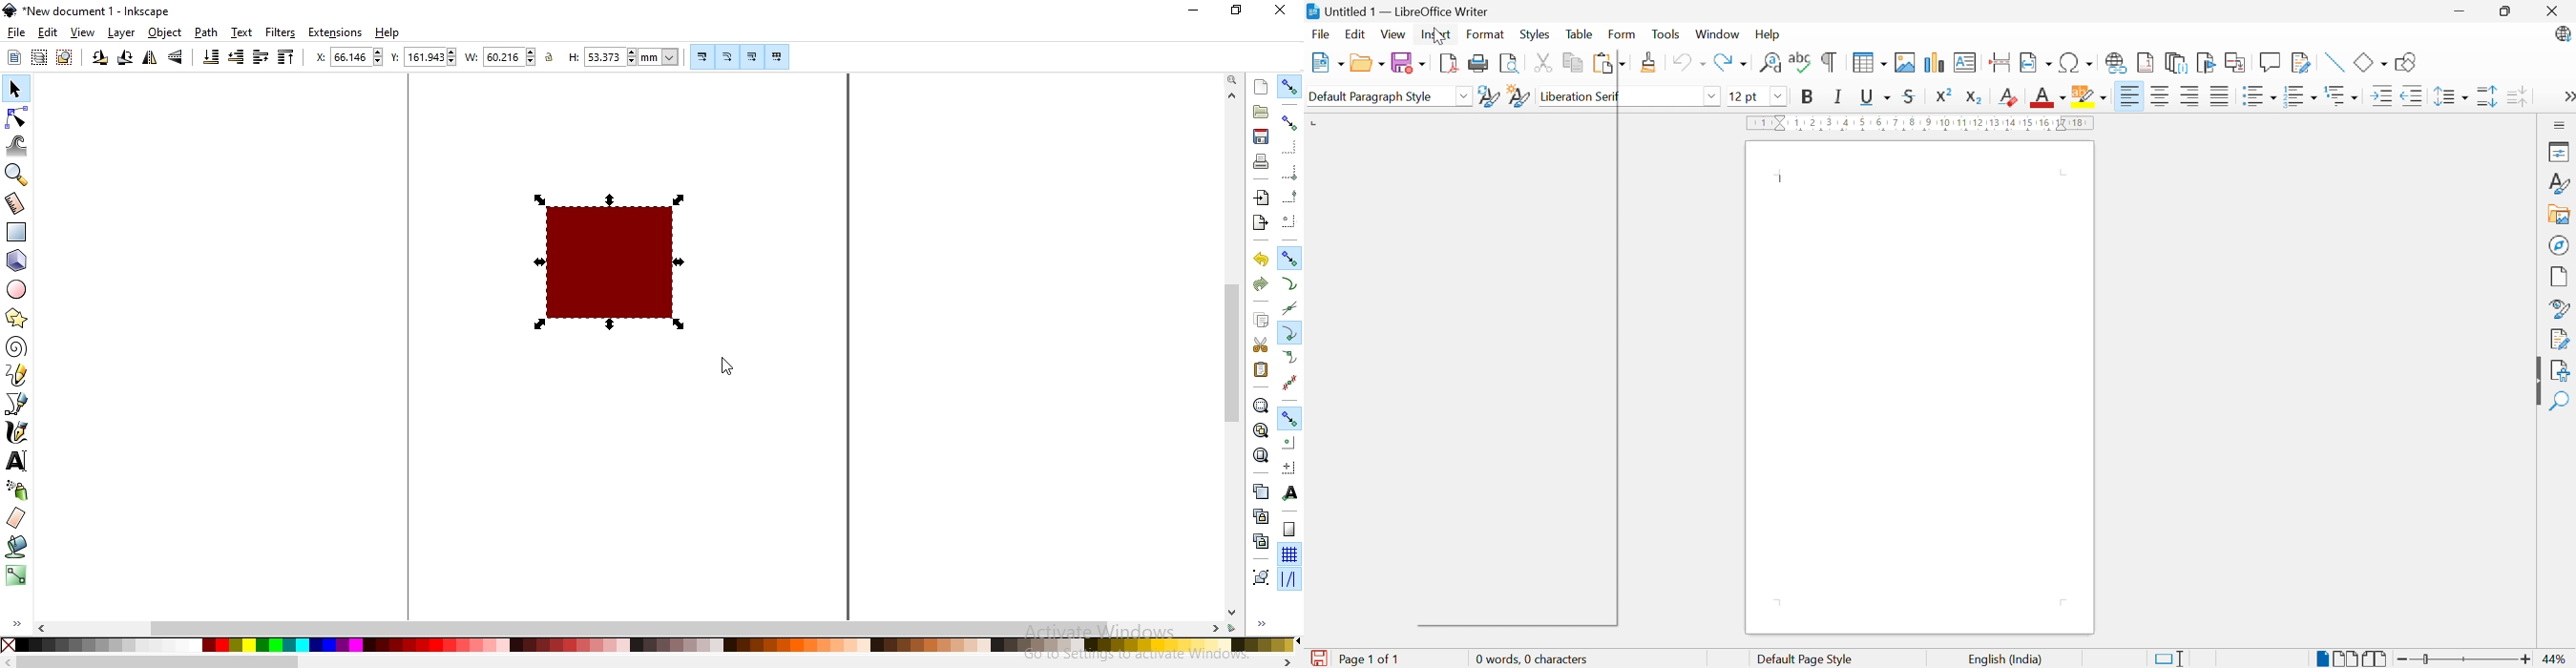 This screenshot has width=2576, height=672. I want to click on Check spelling, so click(1800, 62).